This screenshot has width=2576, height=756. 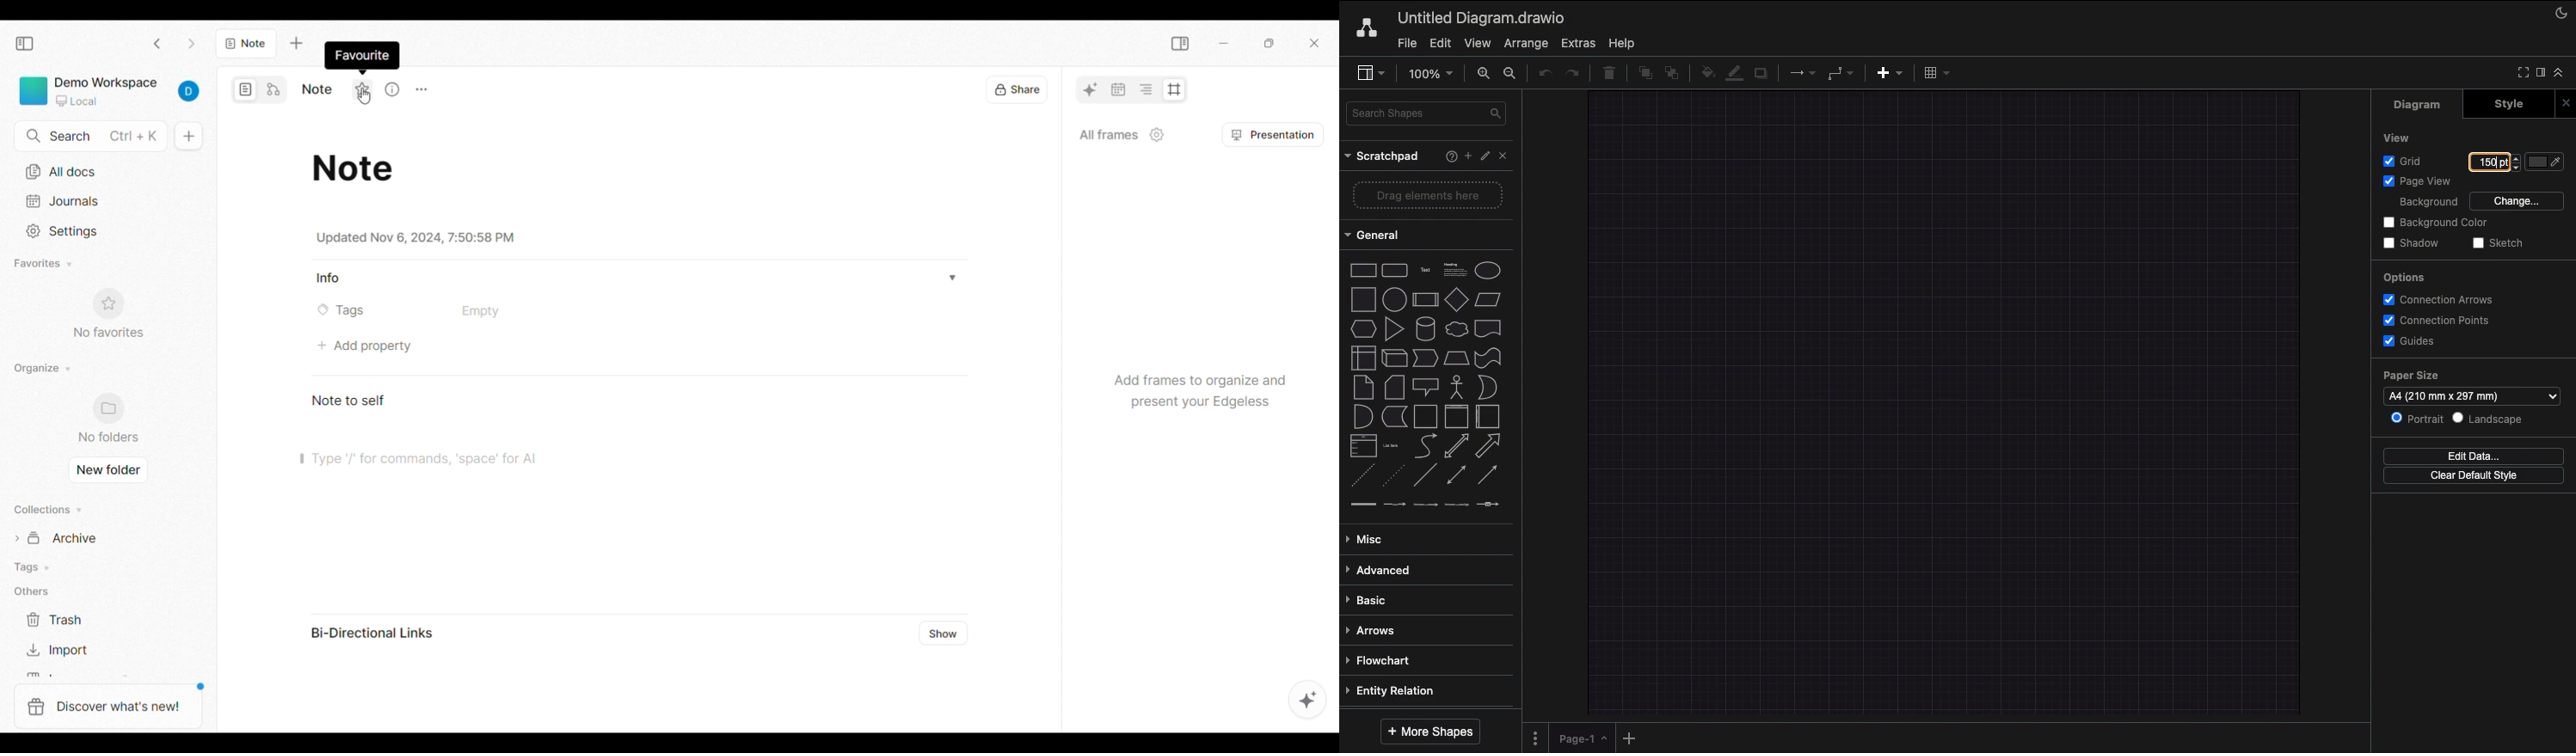 What do you see at coordinates (362, 89) in the screenshot?
I see `Add to favorites/bookmark` at bounding box center [362, 89].